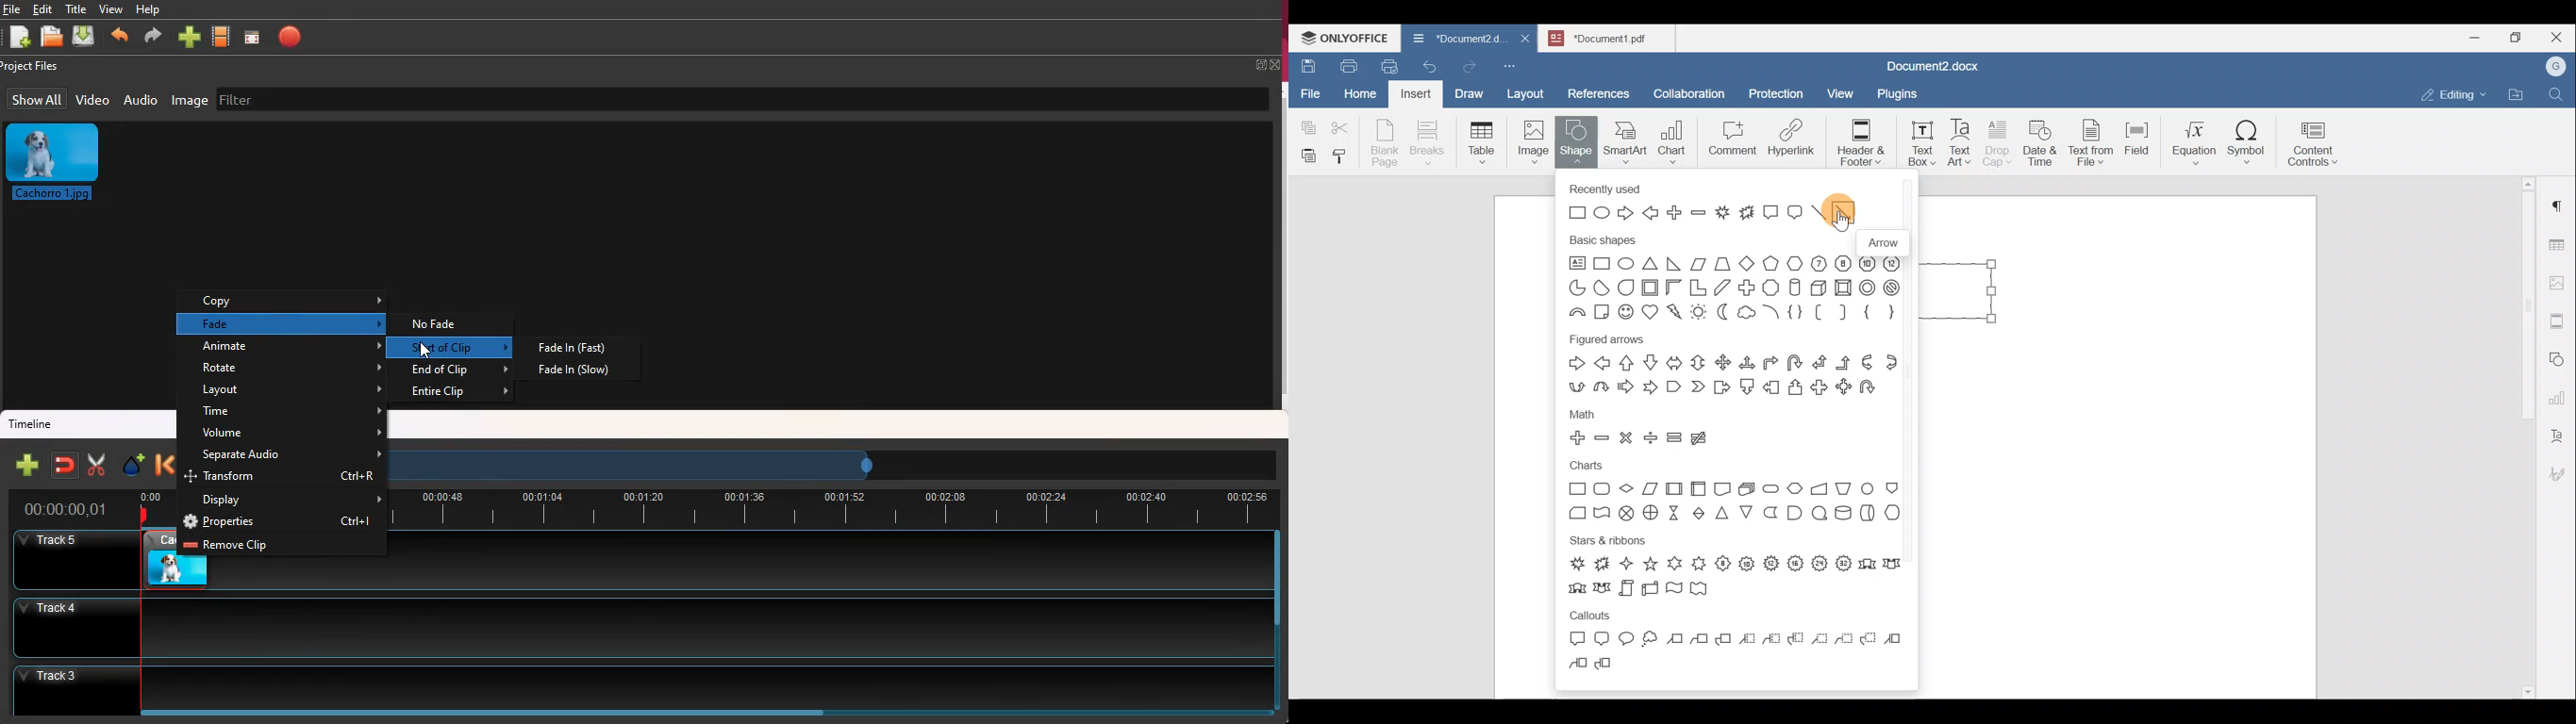  What do you see at coordinates (1307, 63) in the screenshot?
I see `Save` at bounding box center [1307, 63].